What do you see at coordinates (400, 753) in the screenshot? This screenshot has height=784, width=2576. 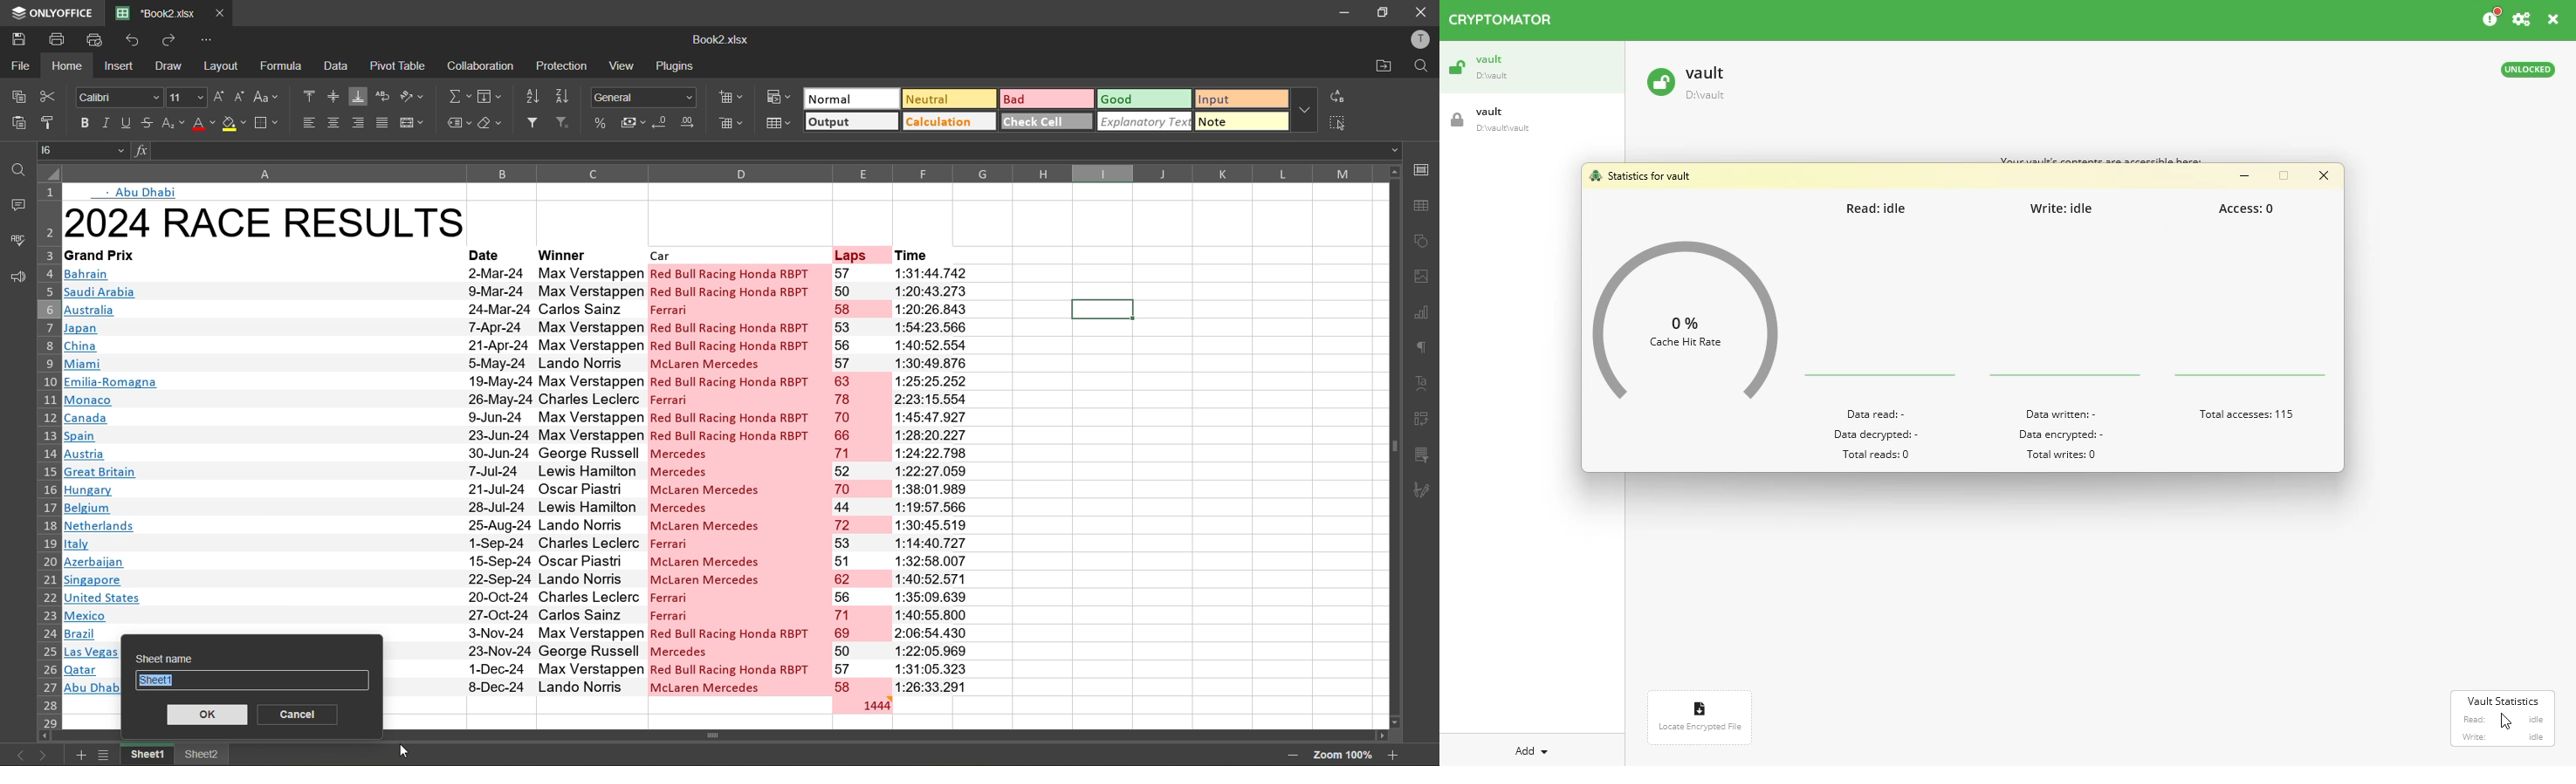 I see `cursor` at bounding box center [400, 753].